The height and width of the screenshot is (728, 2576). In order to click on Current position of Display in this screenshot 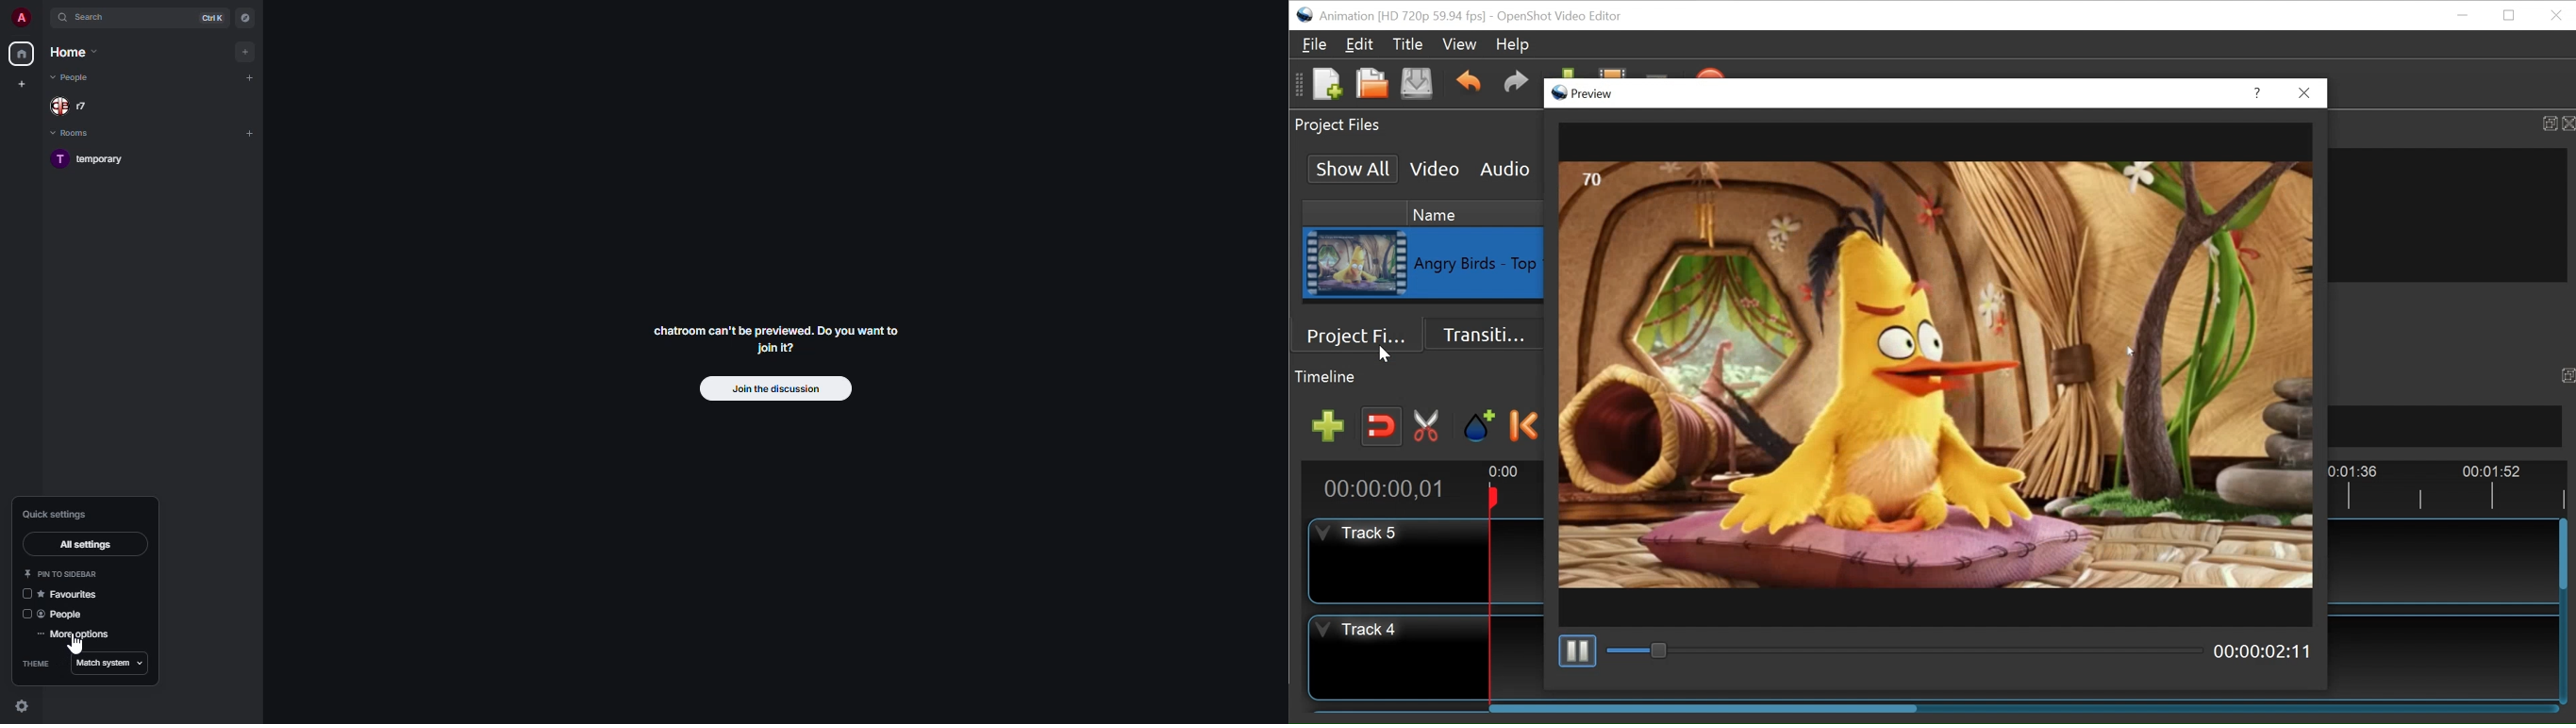, I will do `click(2263, 650)`.